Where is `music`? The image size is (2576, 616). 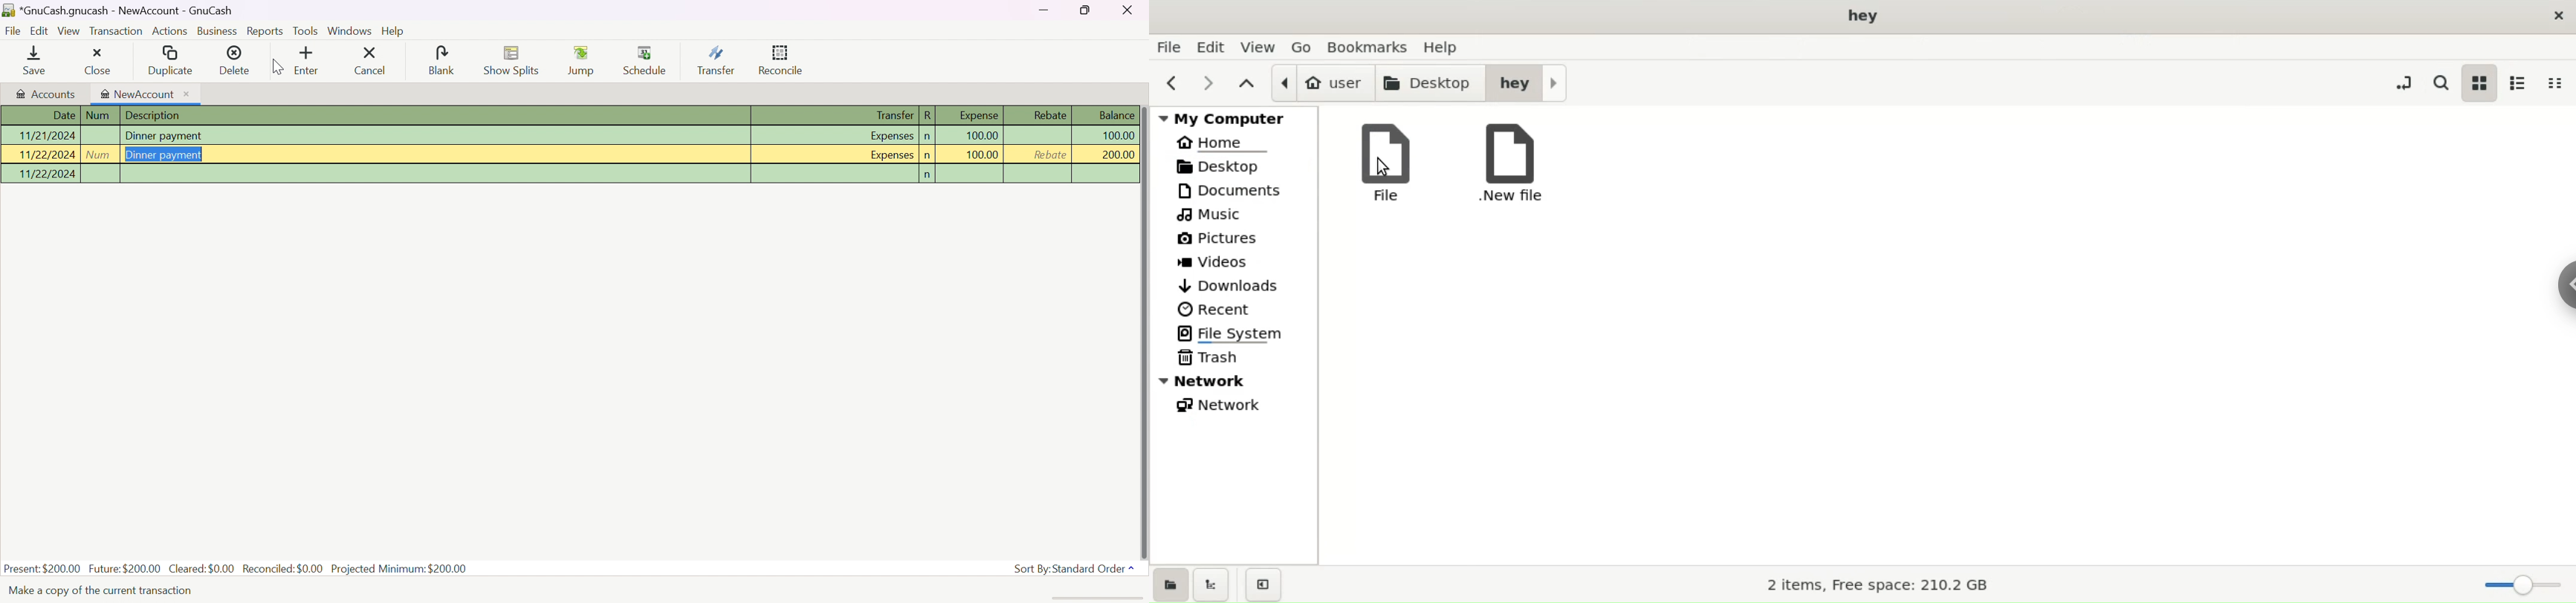 music is located at coordinates (1236, 216).